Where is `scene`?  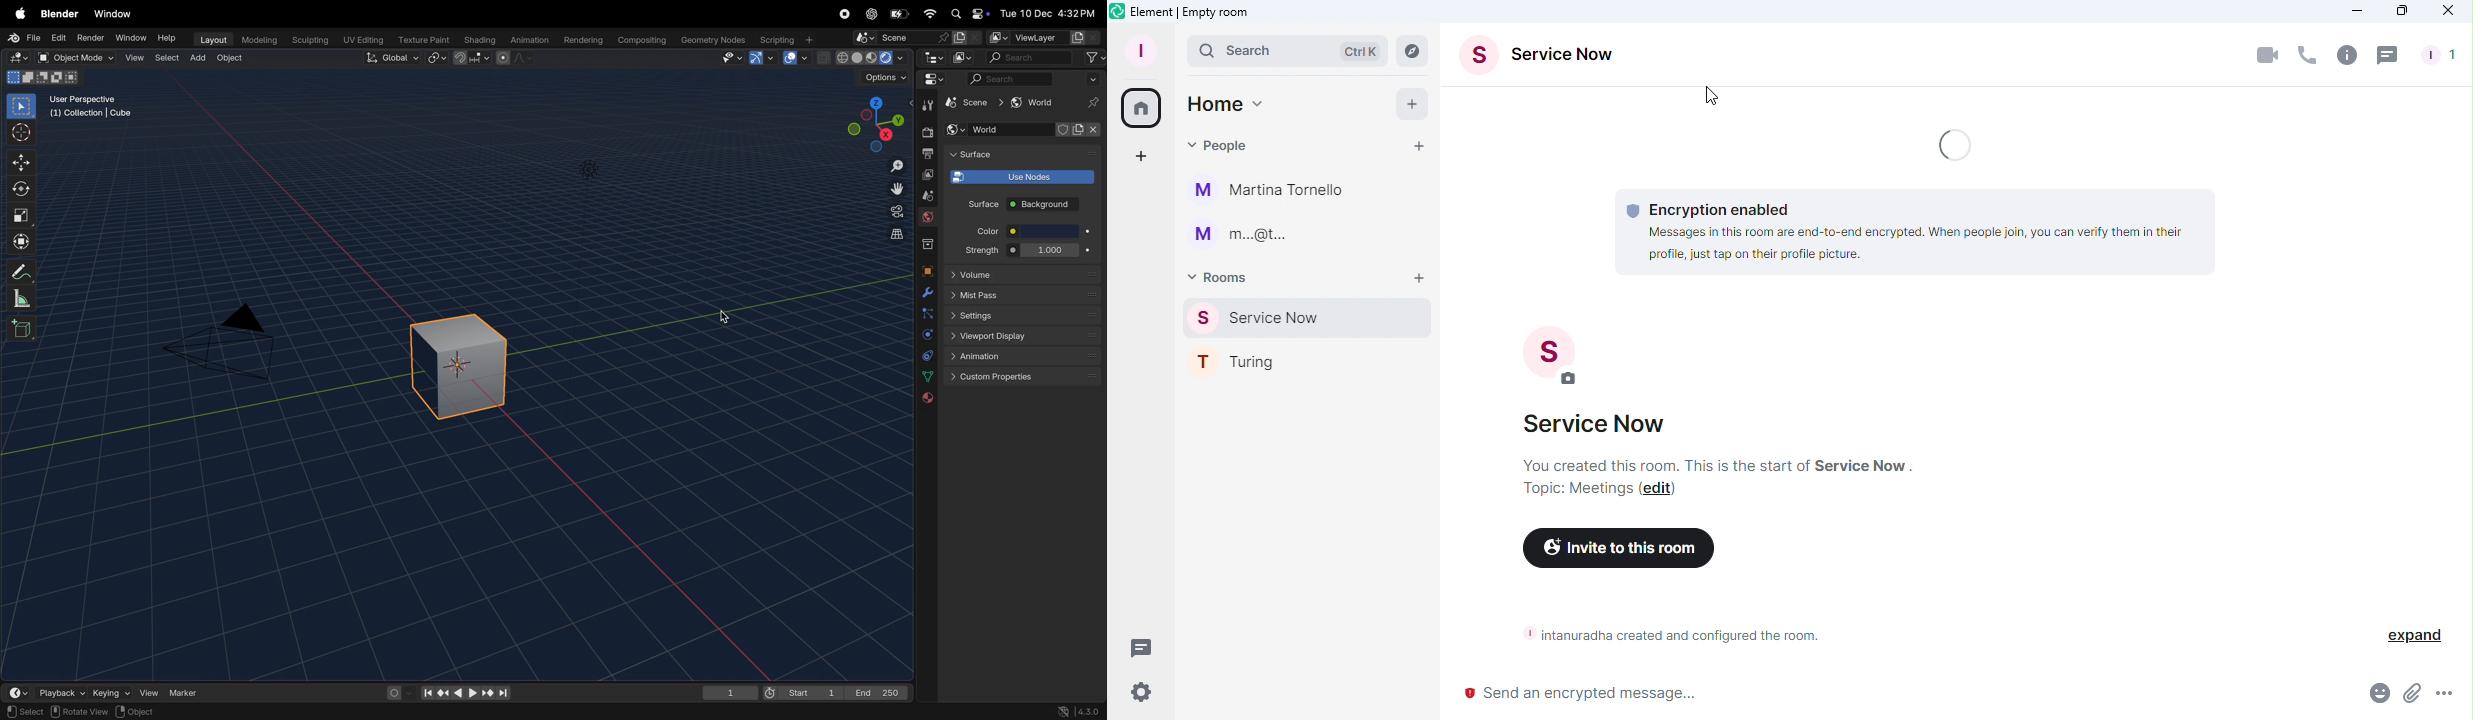
scene is located at coordinates (924, 195).